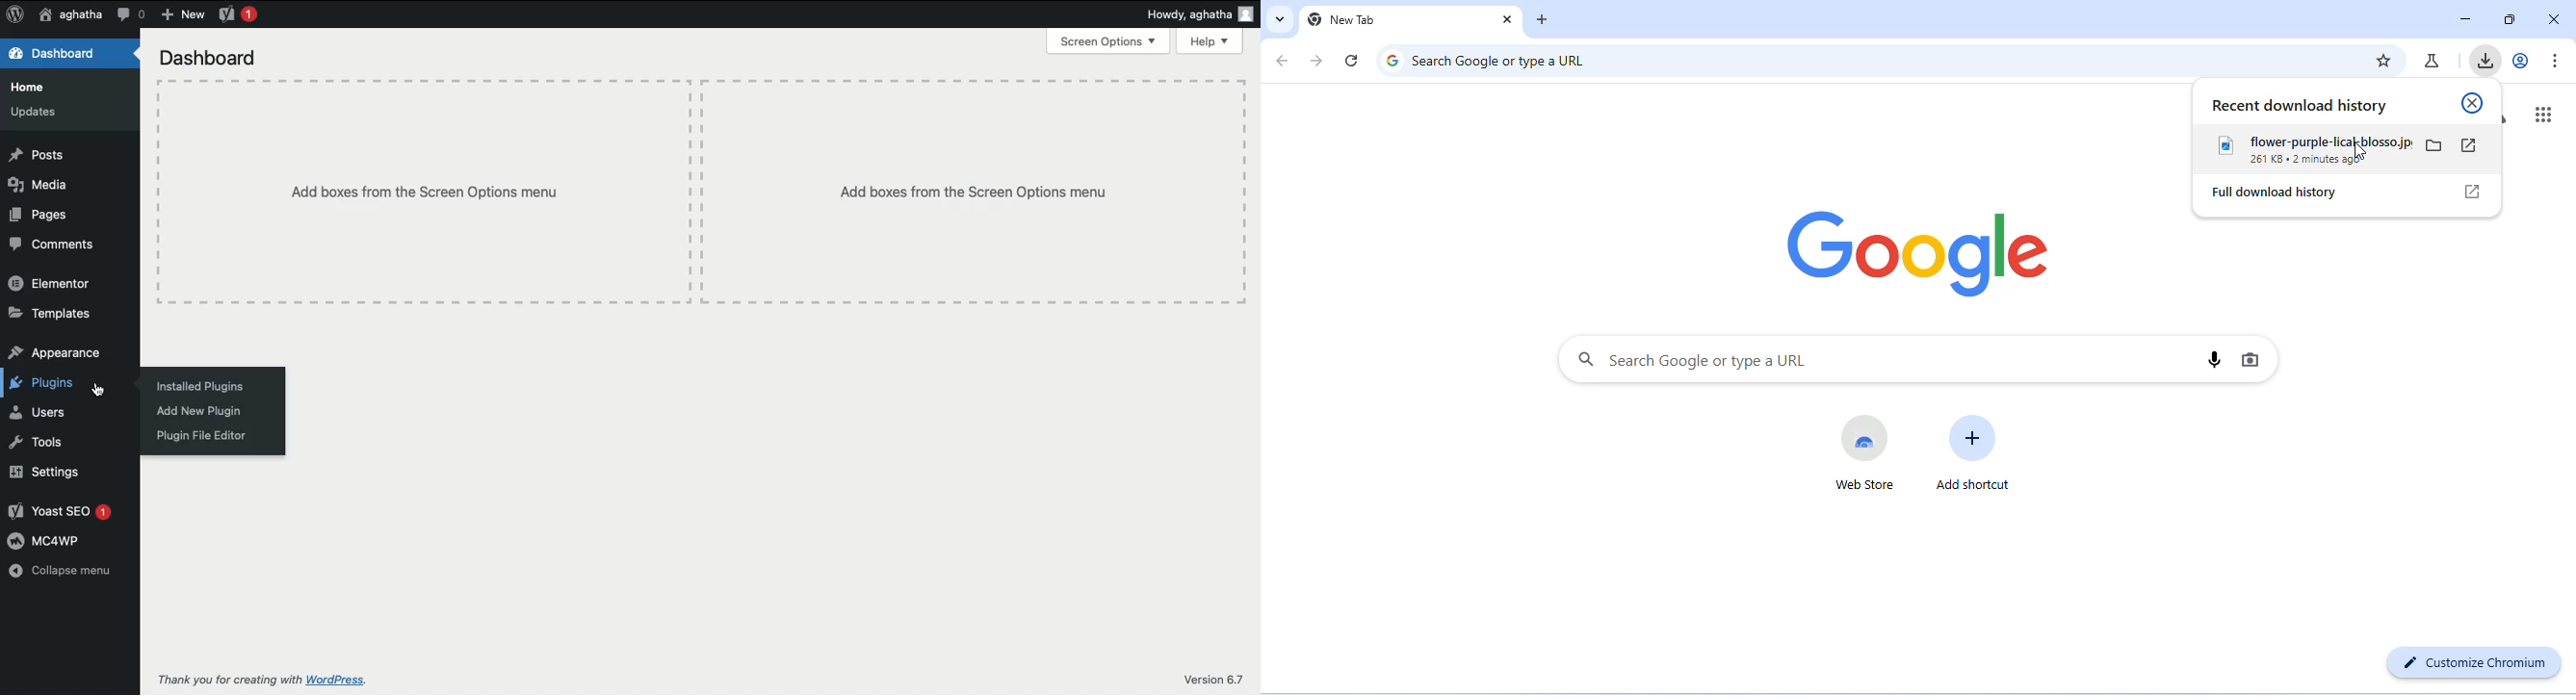 This screenshot has height=700, width=2576. Describe the element at coordinates (2436, 146) in the screenshot. I see `show in folder` at that location.